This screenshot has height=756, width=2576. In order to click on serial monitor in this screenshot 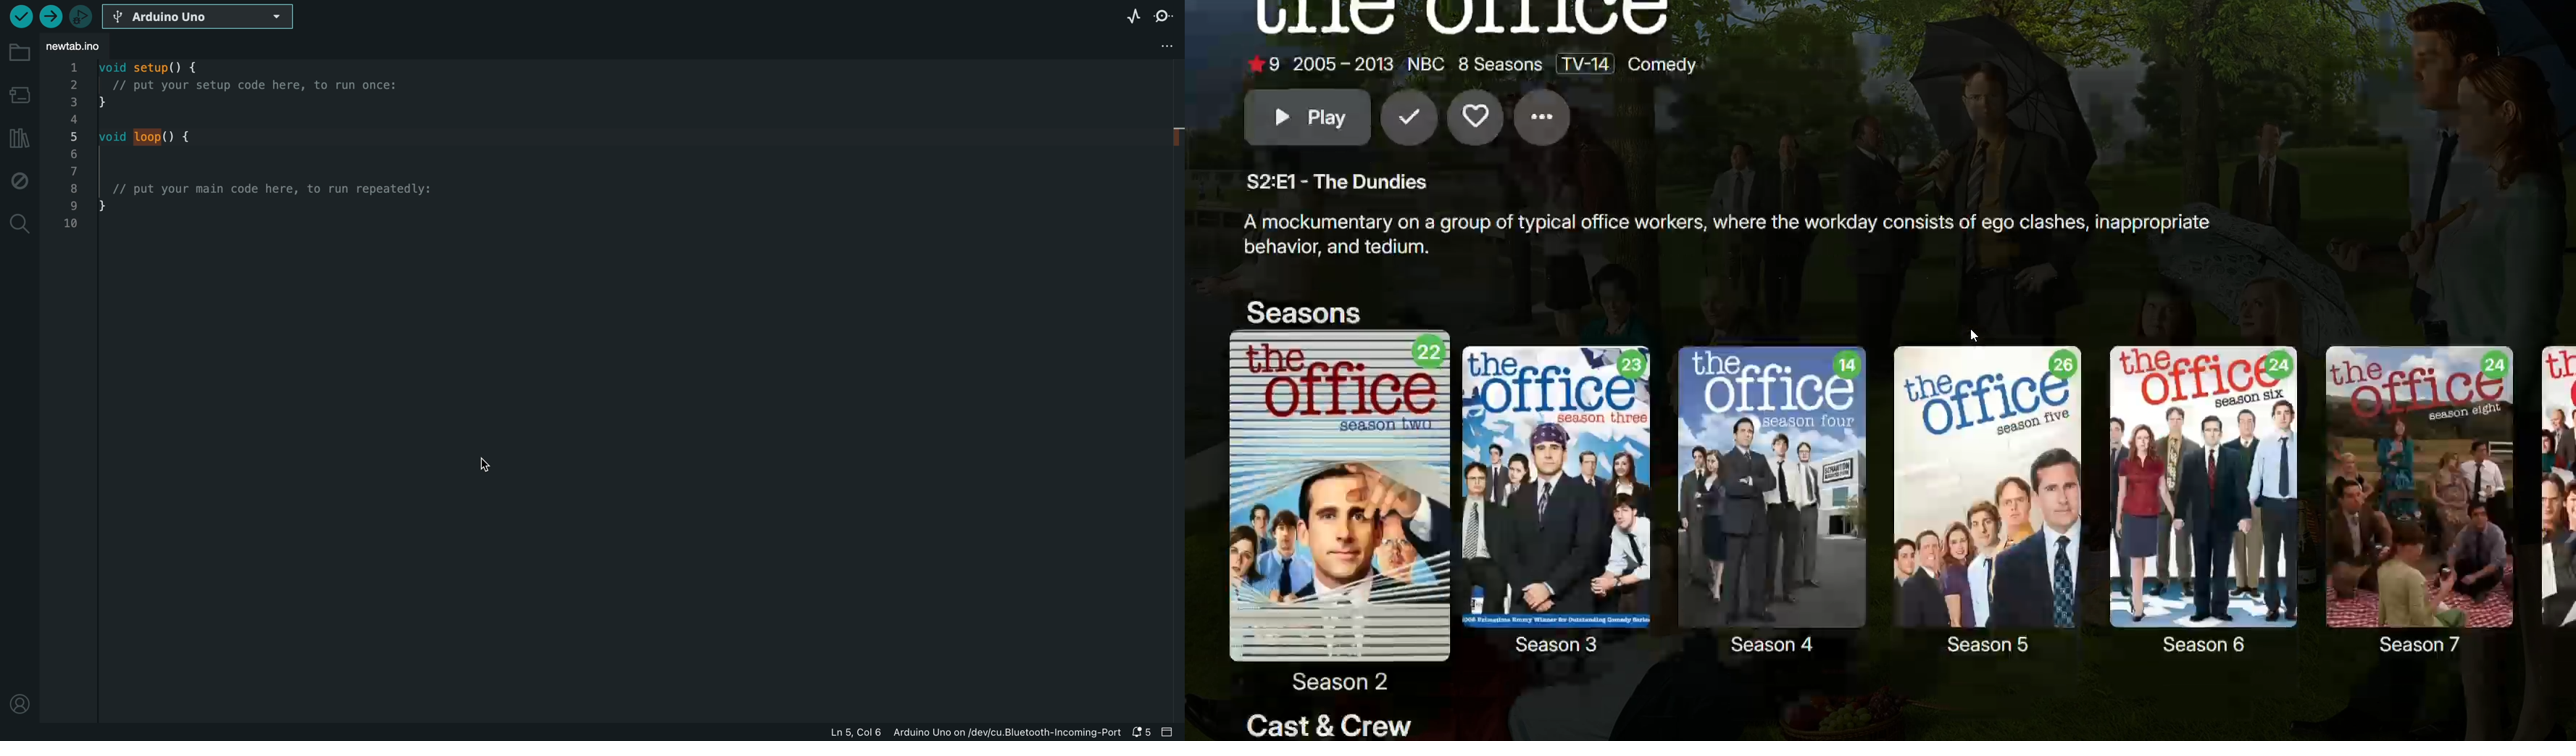, I will do `click(1163, 15)`.